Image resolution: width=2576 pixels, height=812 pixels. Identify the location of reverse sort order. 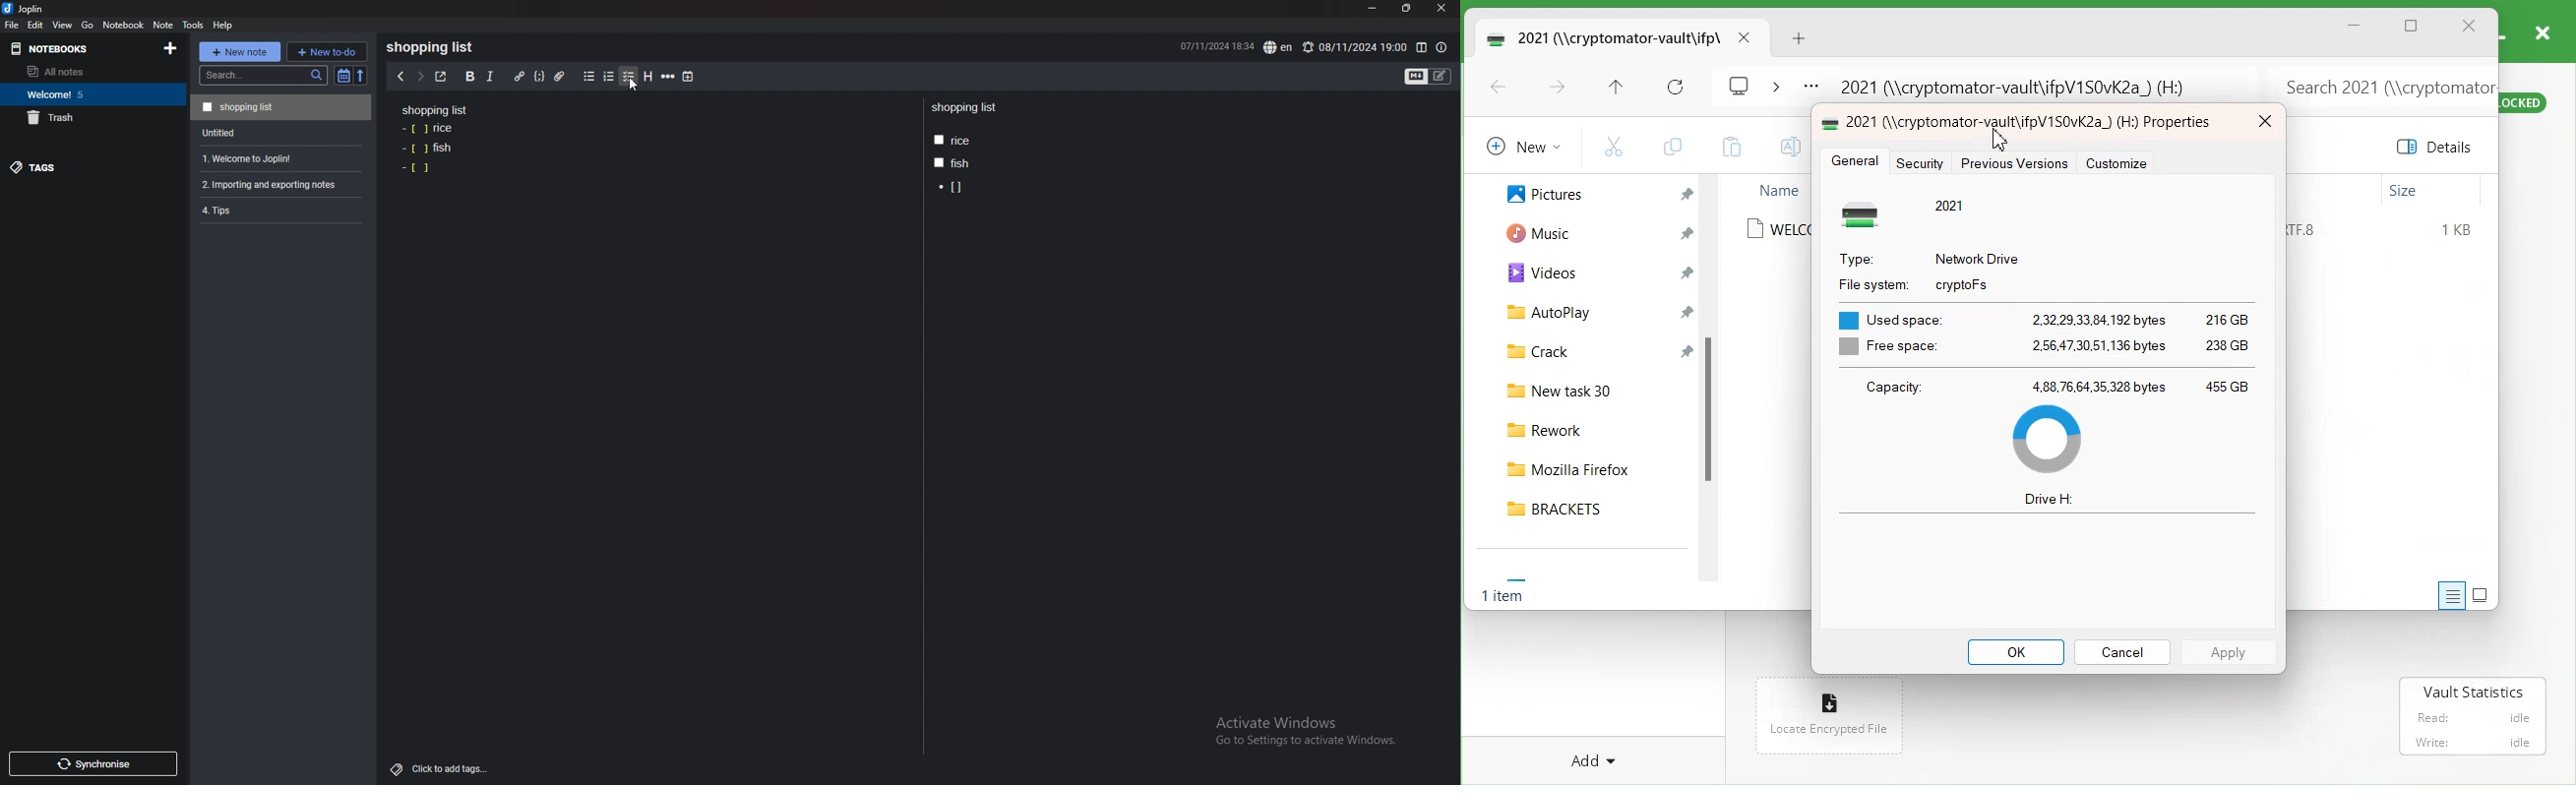
(364, 75).